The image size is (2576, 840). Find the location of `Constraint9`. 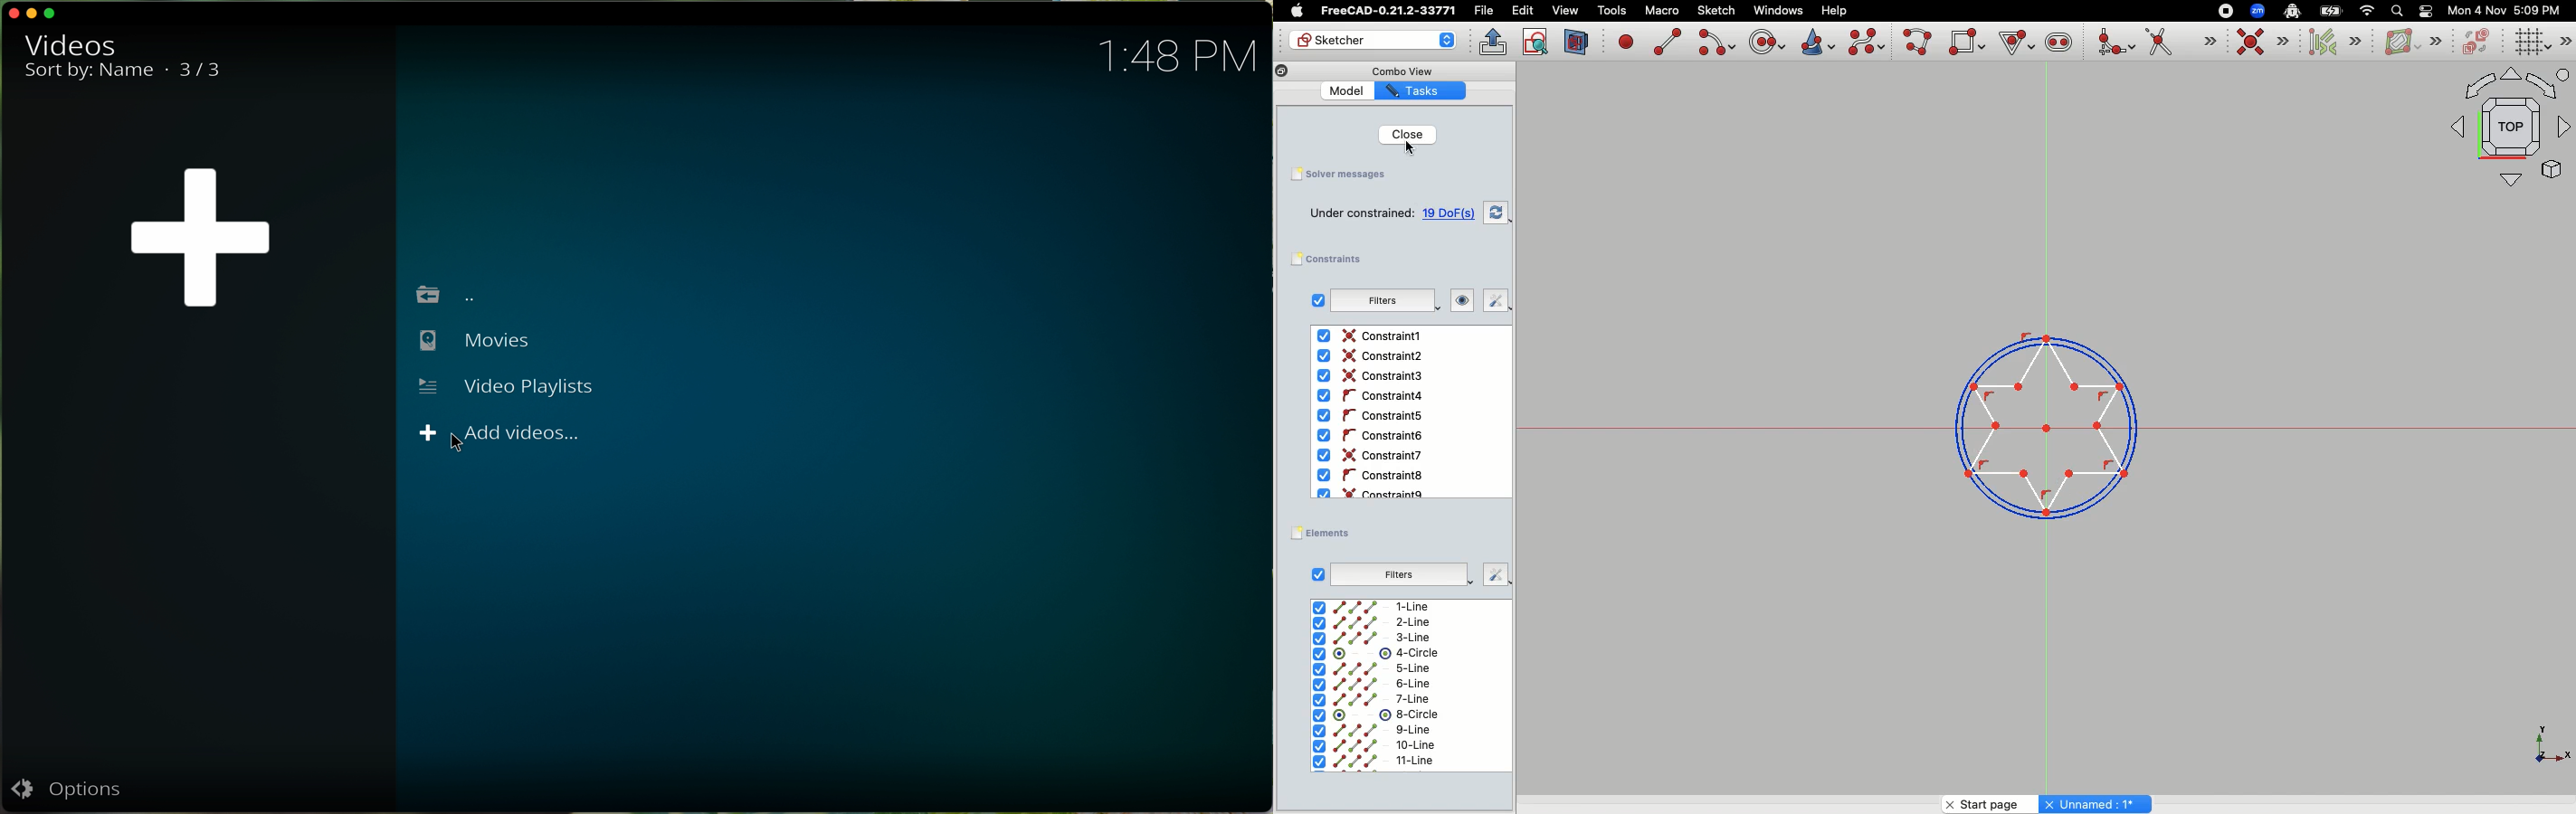

Constraint9 is located at coordinates (1375, 492).